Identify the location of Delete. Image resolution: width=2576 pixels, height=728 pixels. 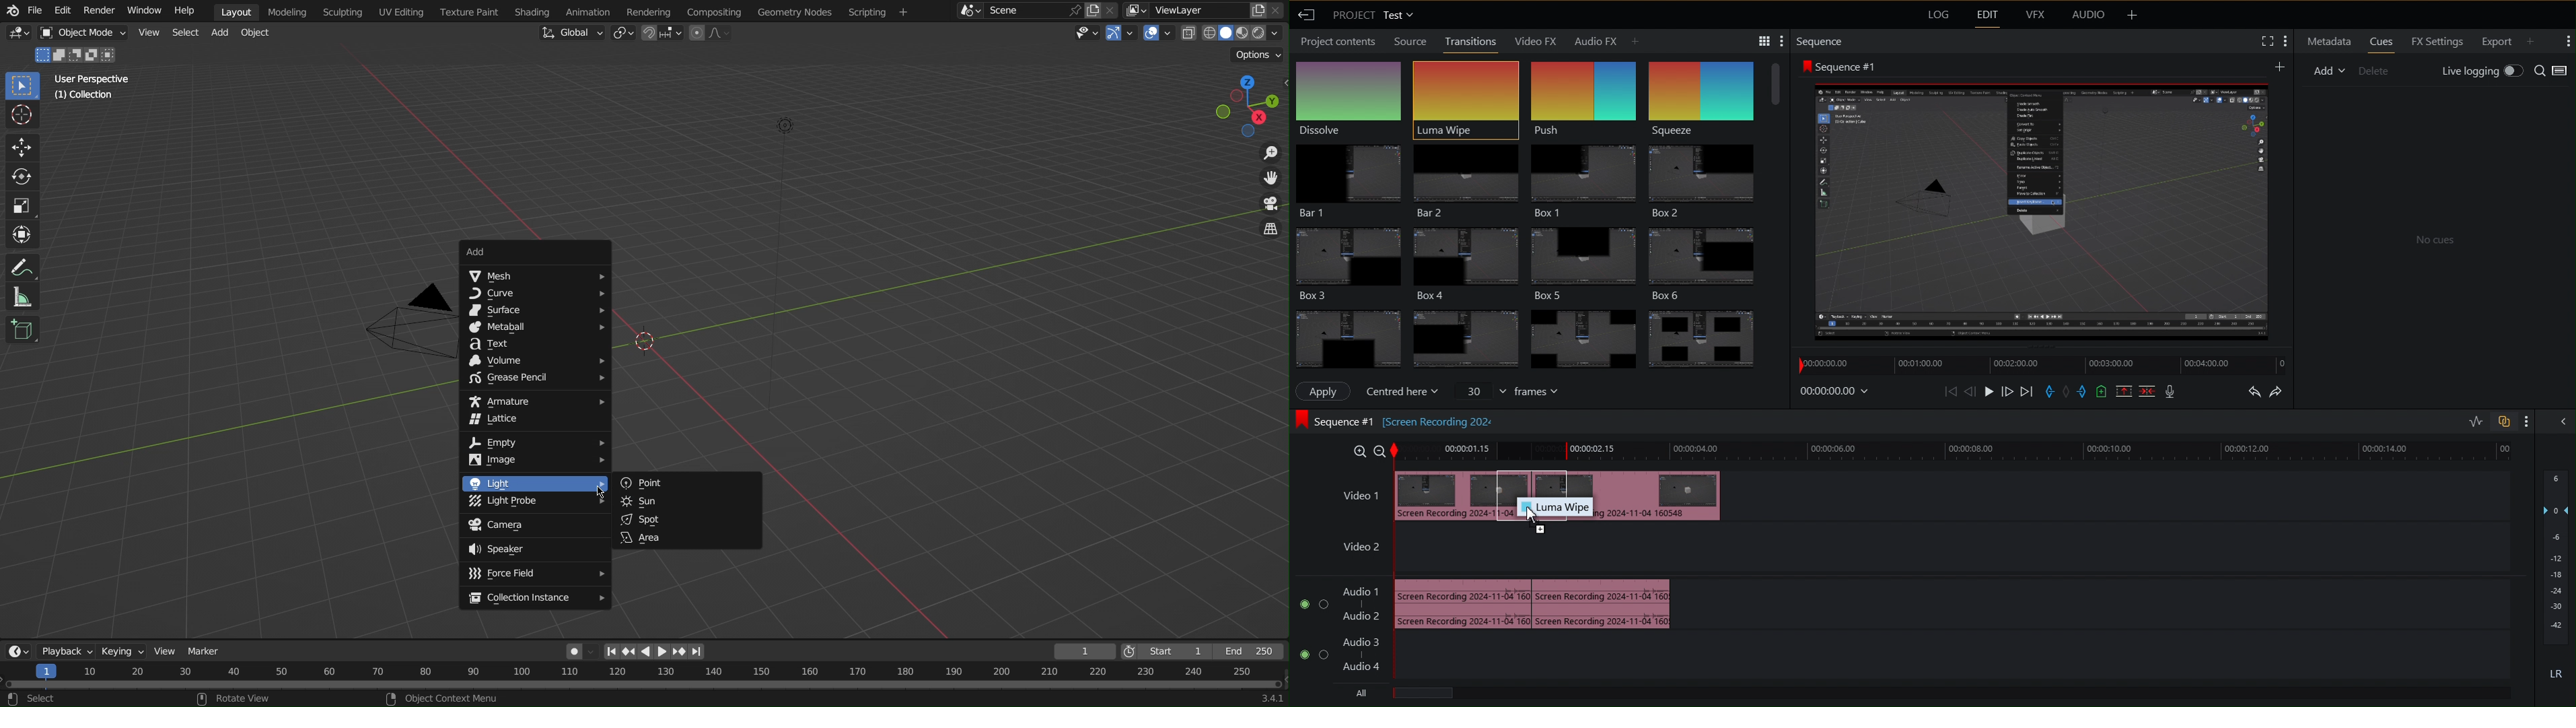
(2375, 71).